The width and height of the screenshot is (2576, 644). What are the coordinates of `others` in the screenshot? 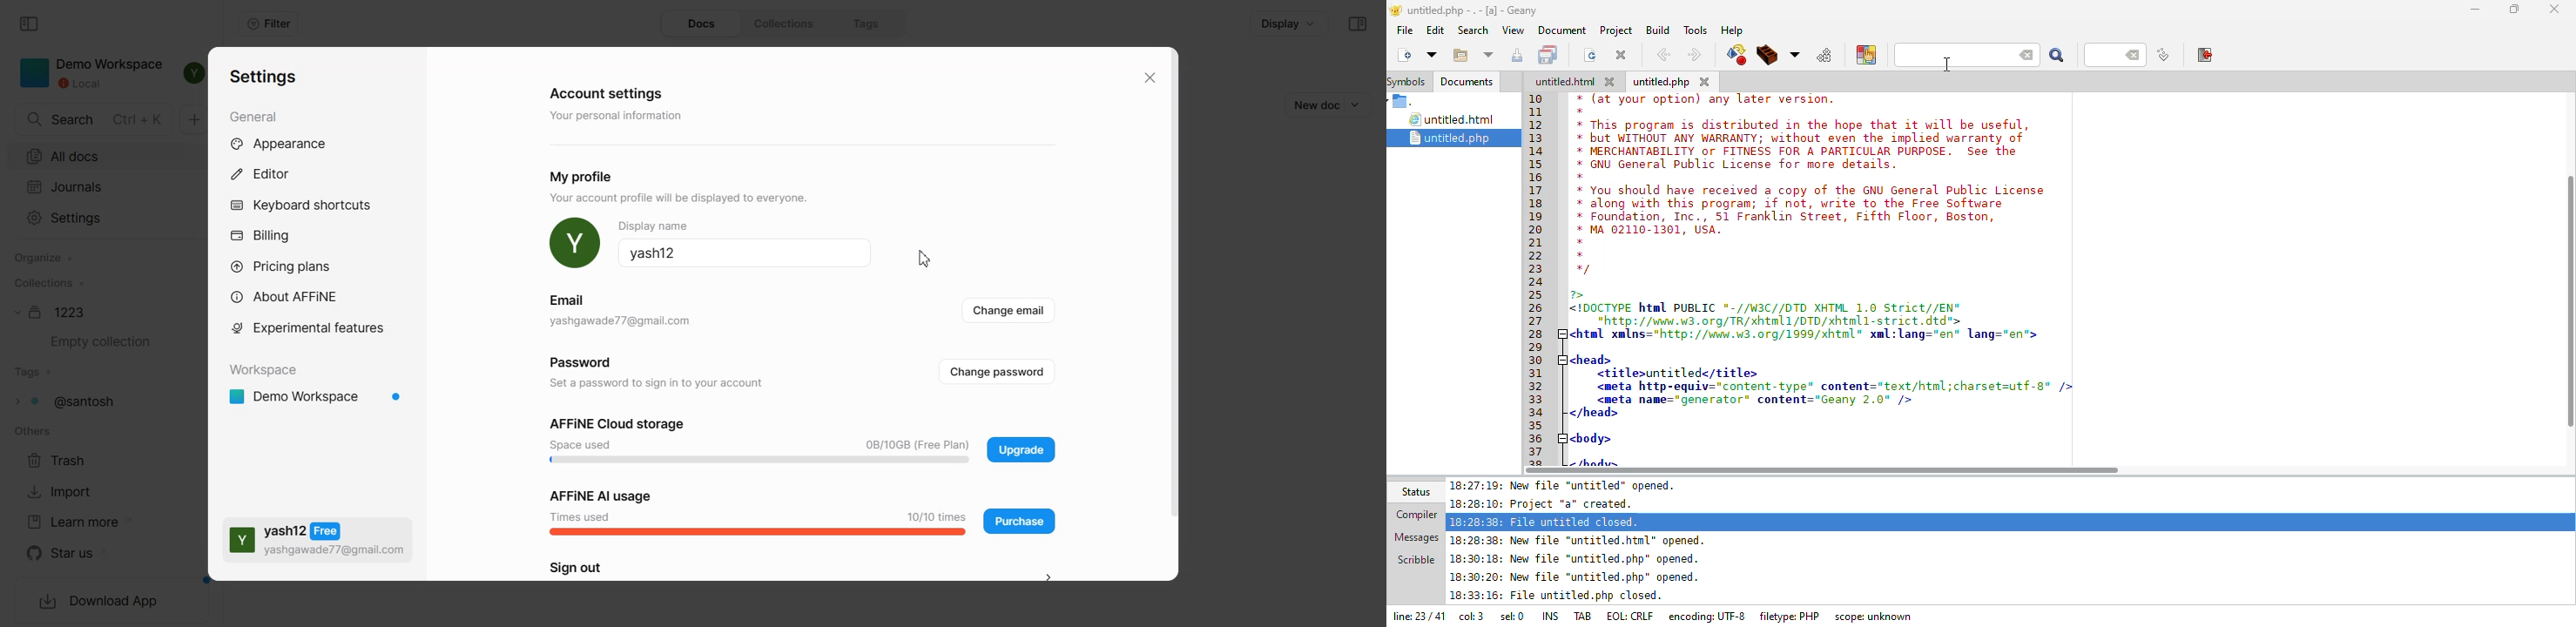 It's located at (30, 431).